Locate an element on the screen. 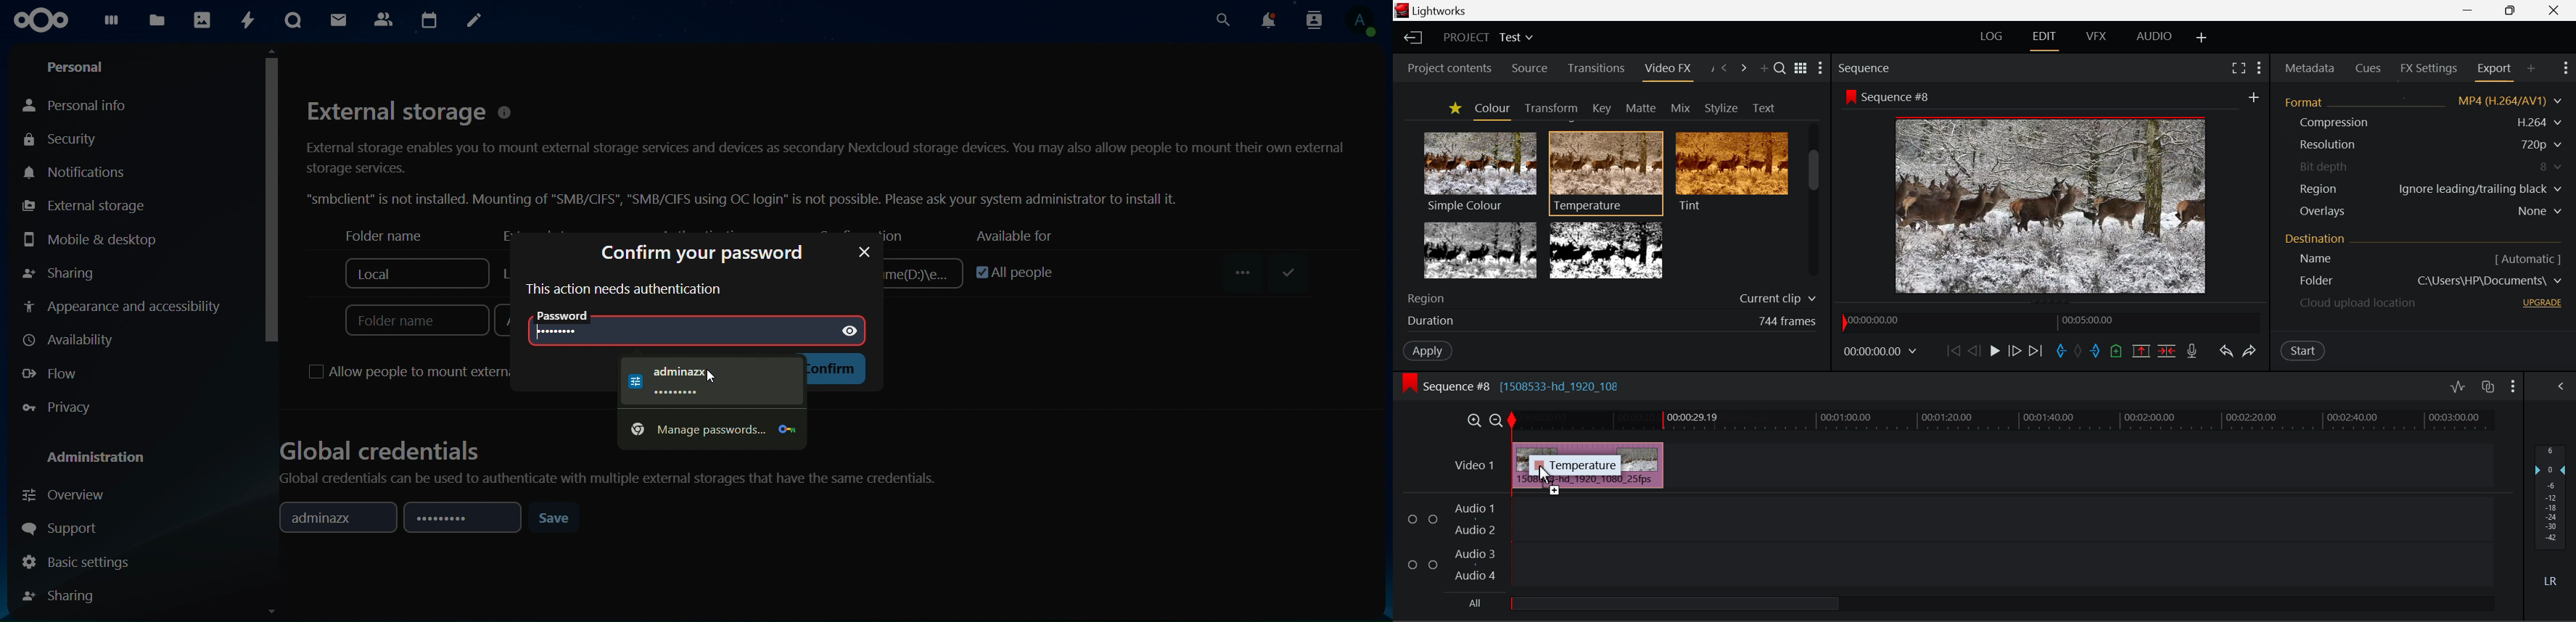  Global credentials
Global credentials can be used to authenticate with multiple external storages that have the same credentials. is located at coordinates (612, 469).